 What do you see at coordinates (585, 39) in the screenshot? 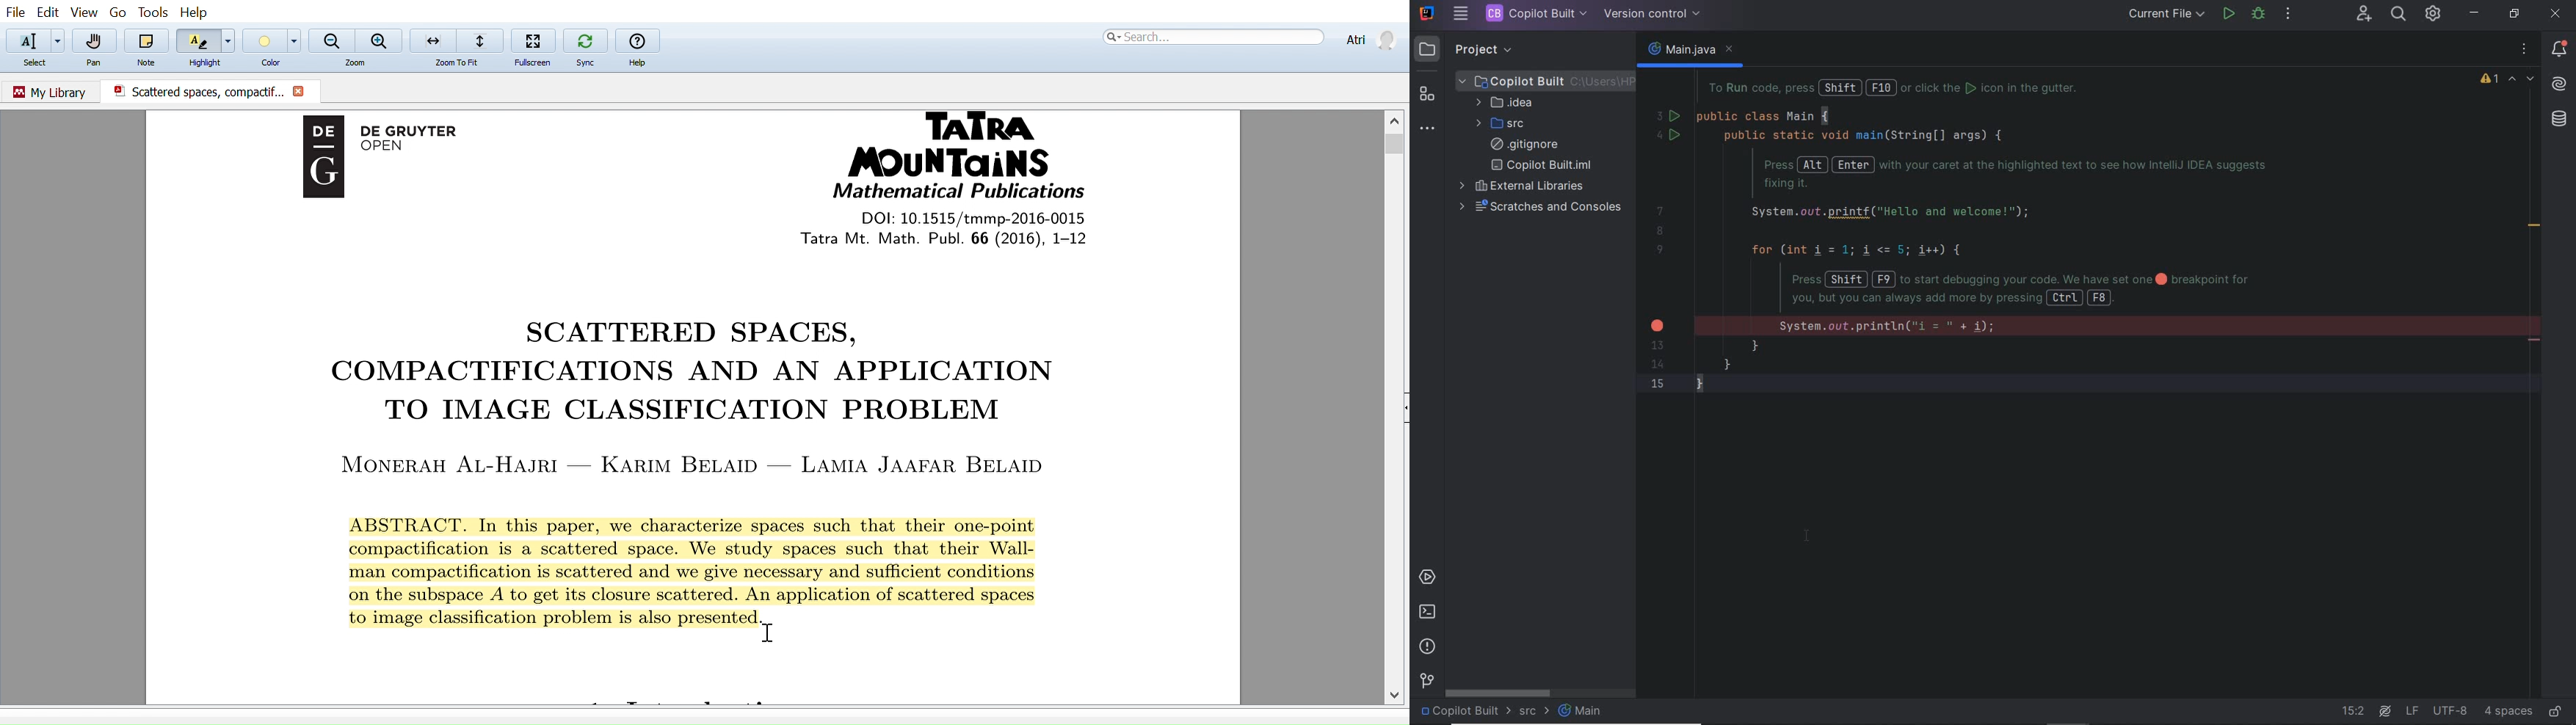
I see `Sync` at bounding box center [585, 39].